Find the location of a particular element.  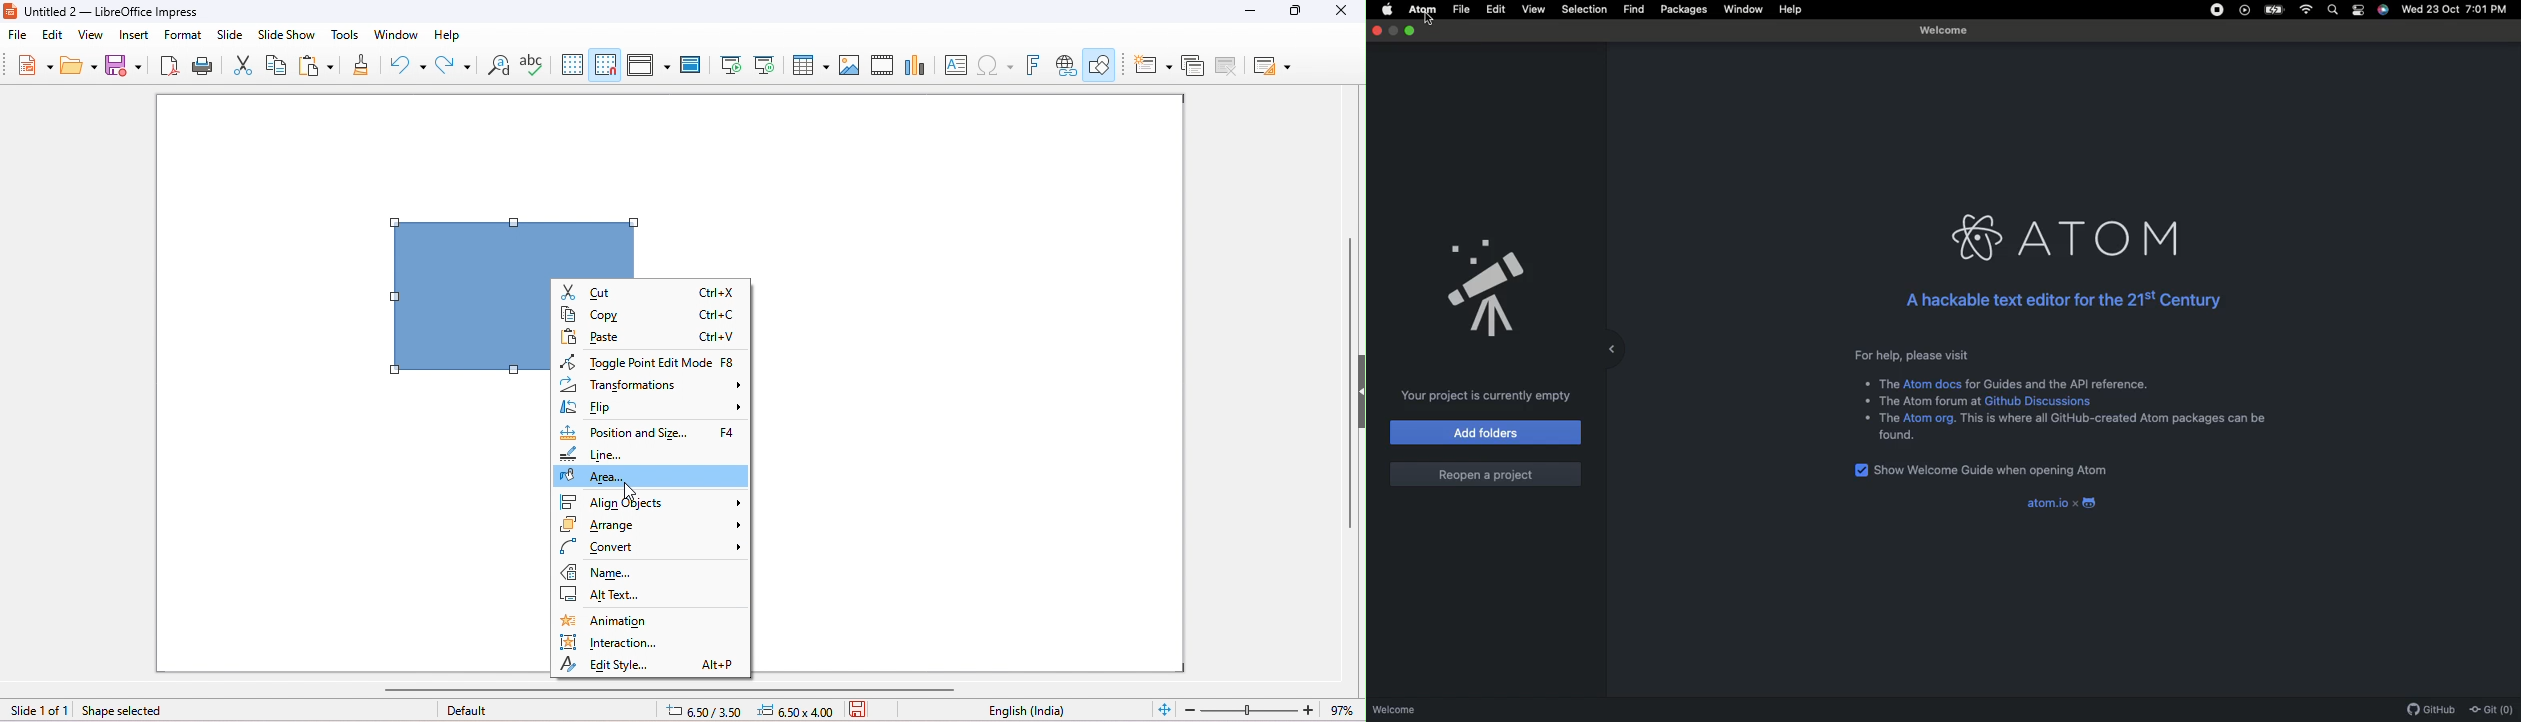

insert hyperlink is located at coordinates (1067, 65).